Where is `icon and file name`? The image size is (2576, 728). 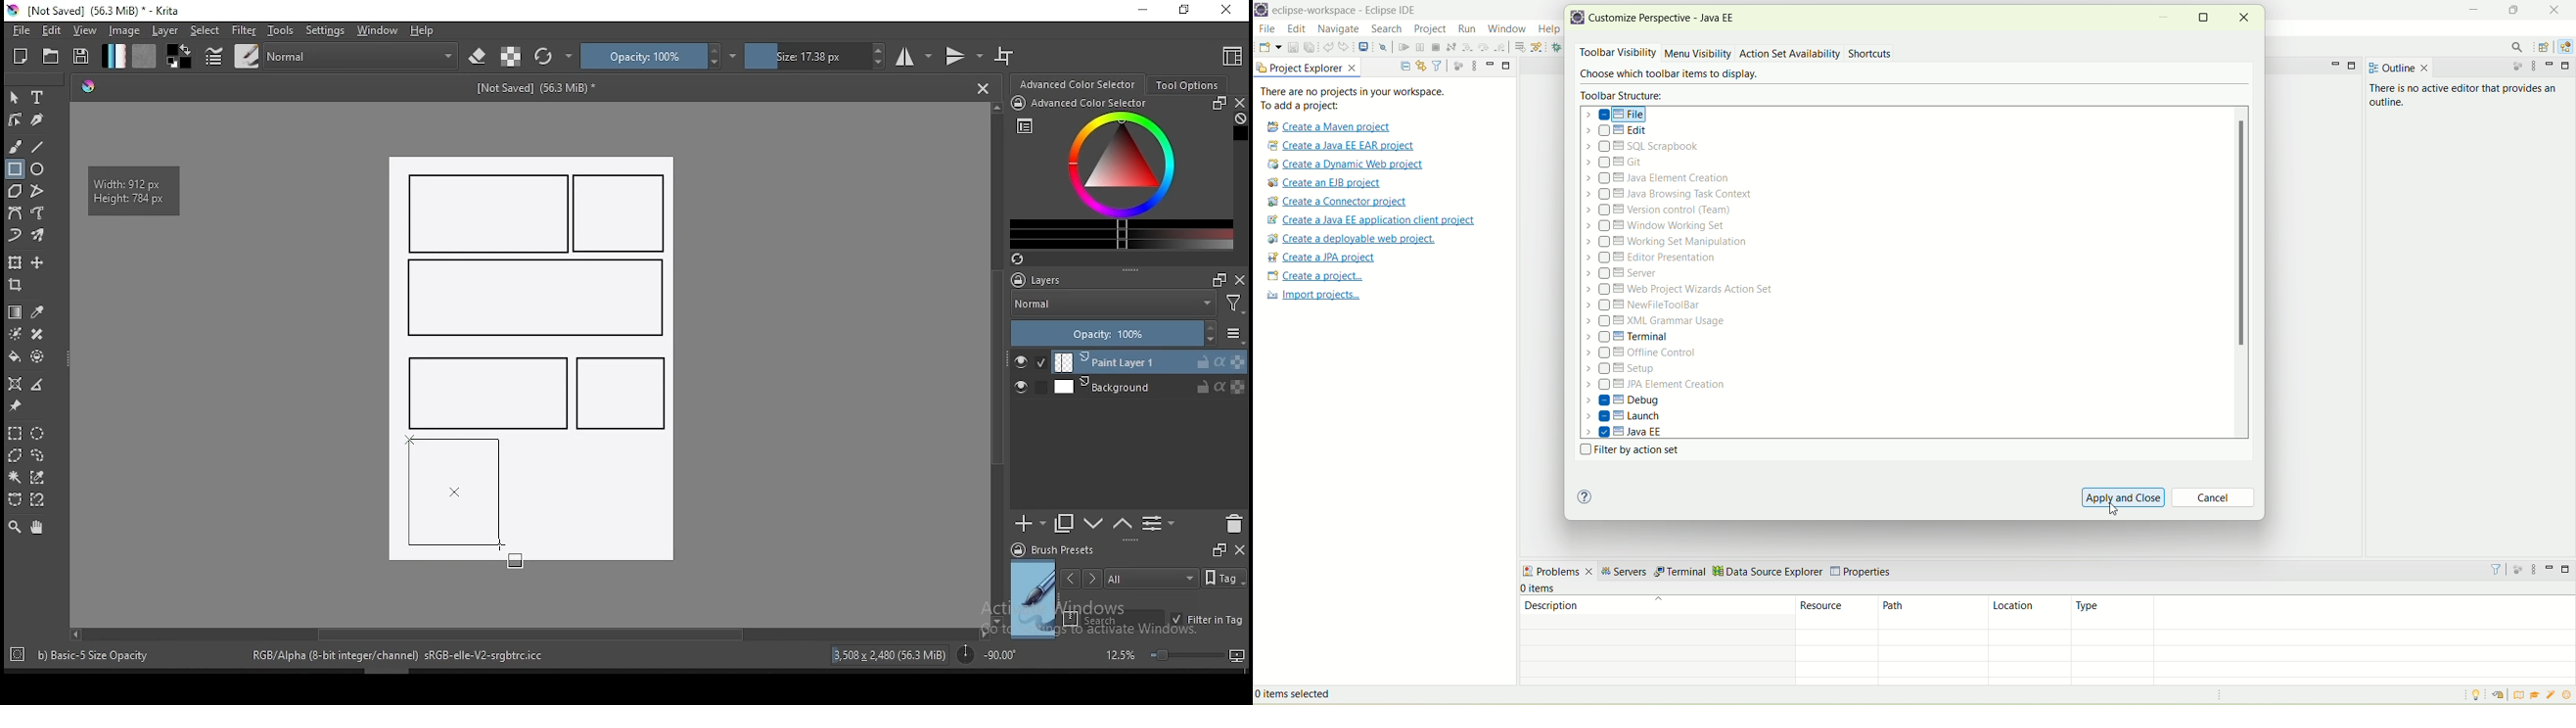 icon and file name is located at coordinates (97, 11).